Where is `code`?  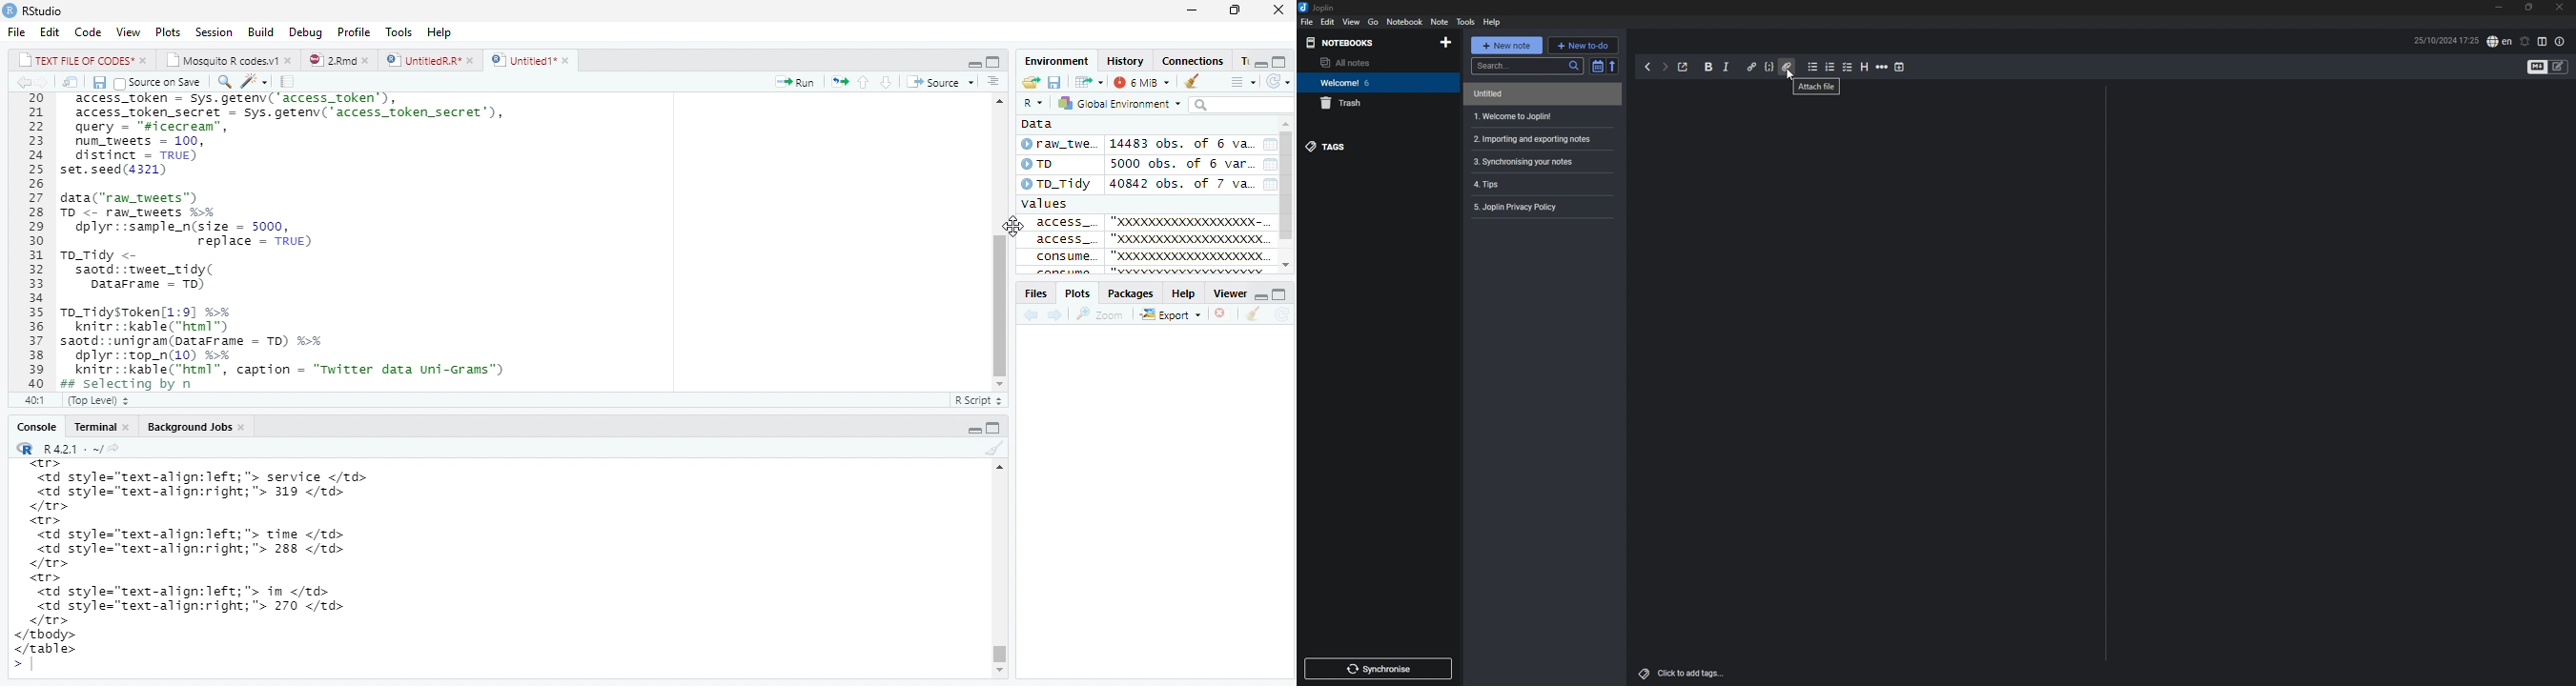 code is located at coordinates (1770, 66).